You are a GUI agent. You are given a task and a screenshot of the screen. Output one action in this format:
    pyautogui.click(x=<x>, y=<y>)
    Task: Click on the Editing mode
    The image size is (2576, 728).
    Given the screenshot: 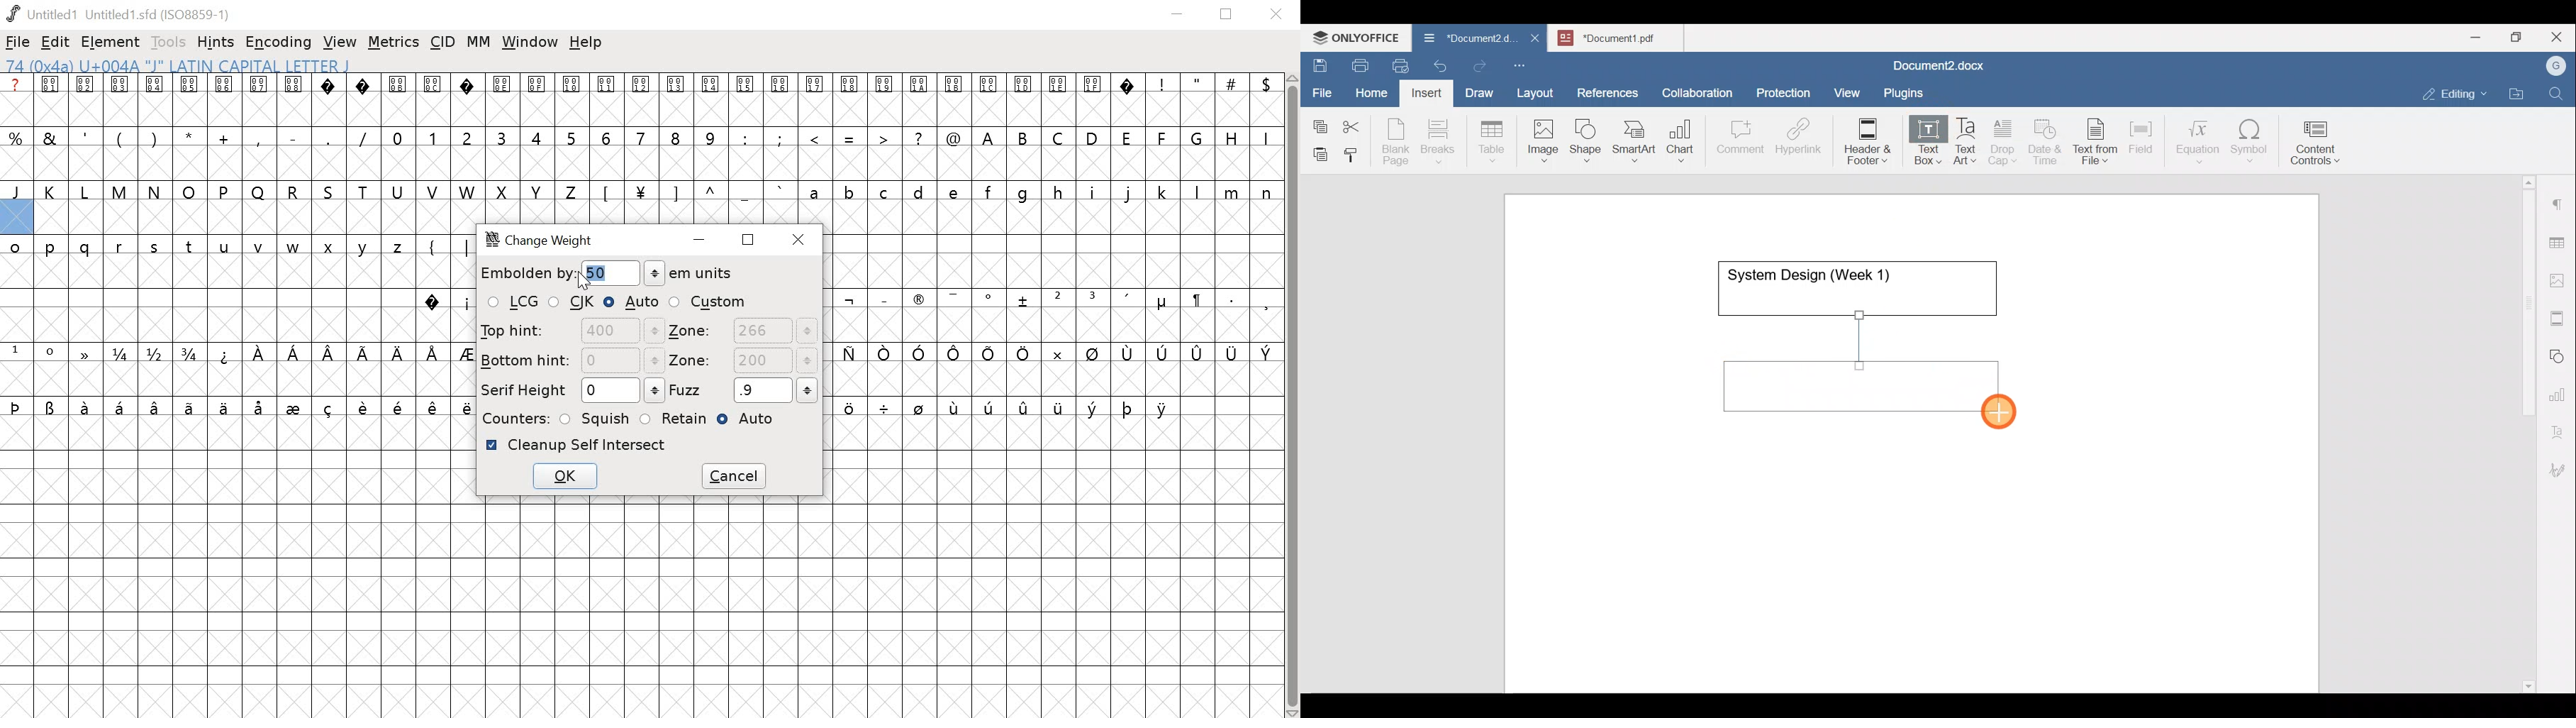 What is the action you would take?
    pyautogui.click(x=2455, y=91)
    